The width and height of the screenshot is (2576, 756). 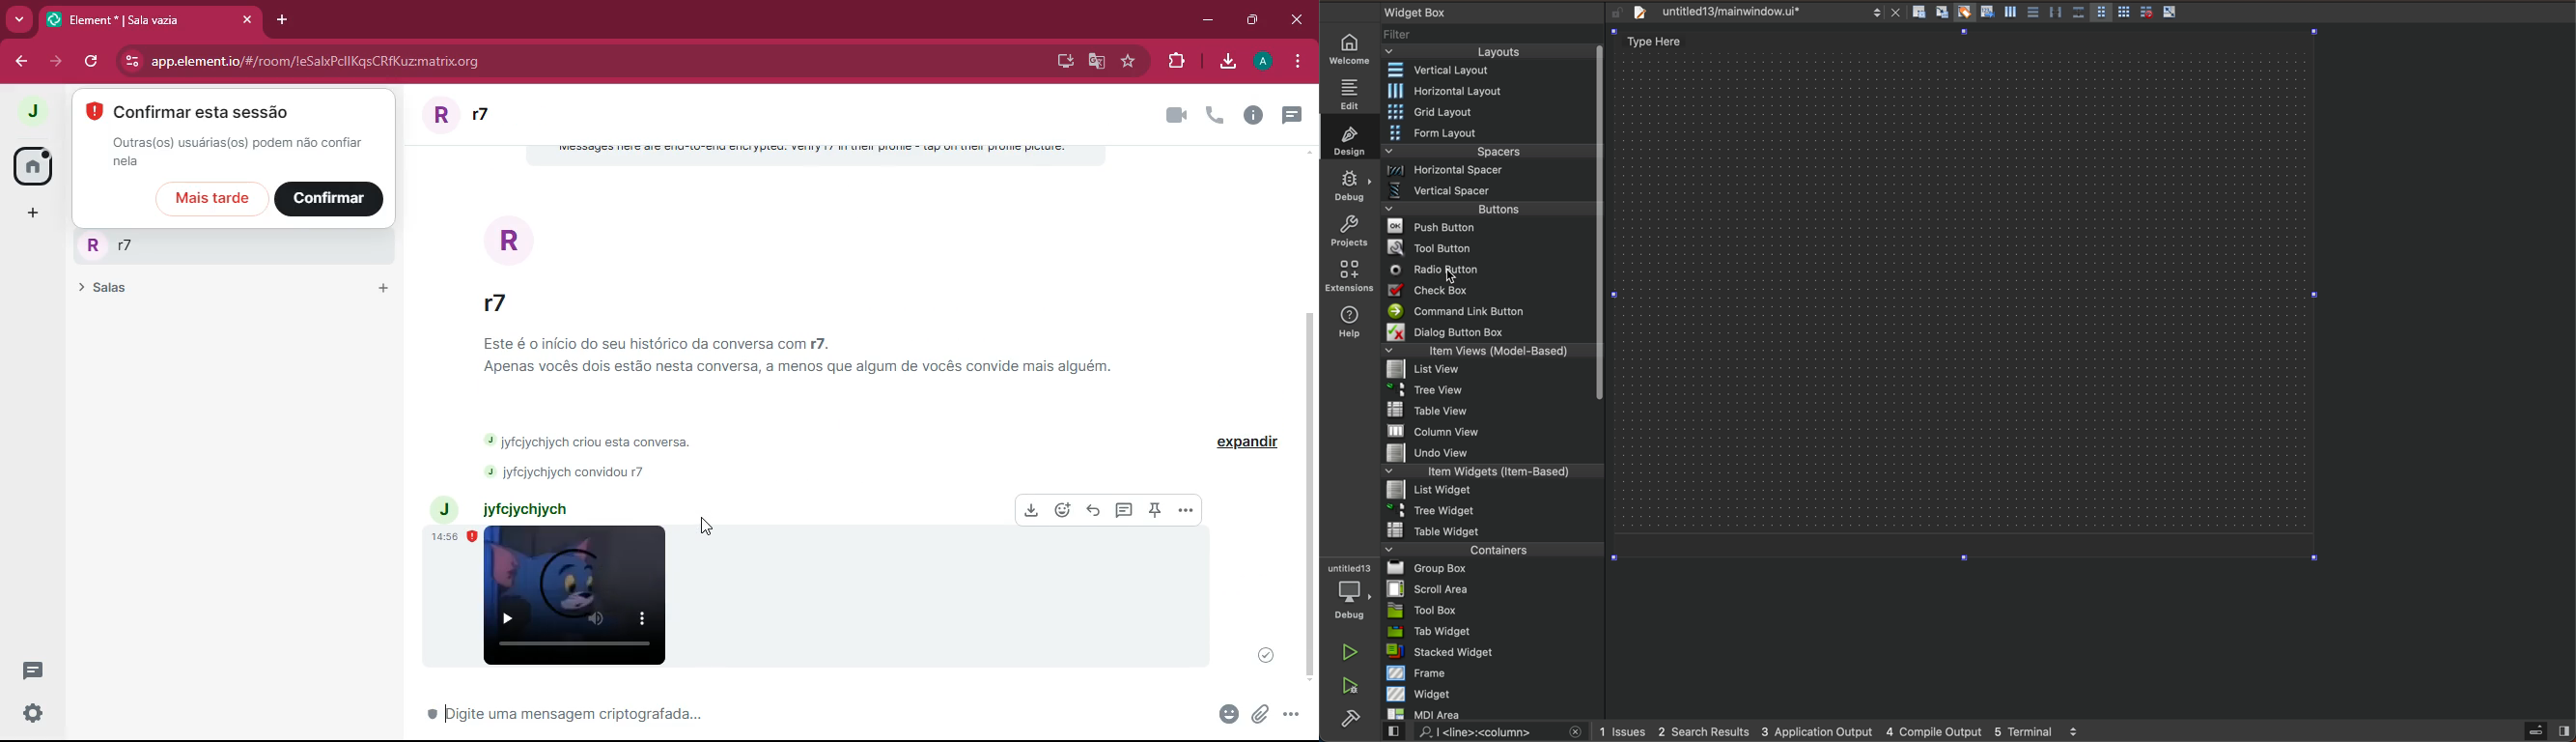 What do you see at coordinates (1479, 12) in the screenshot?
I see `widget box` at bounding box center [1479, 12].